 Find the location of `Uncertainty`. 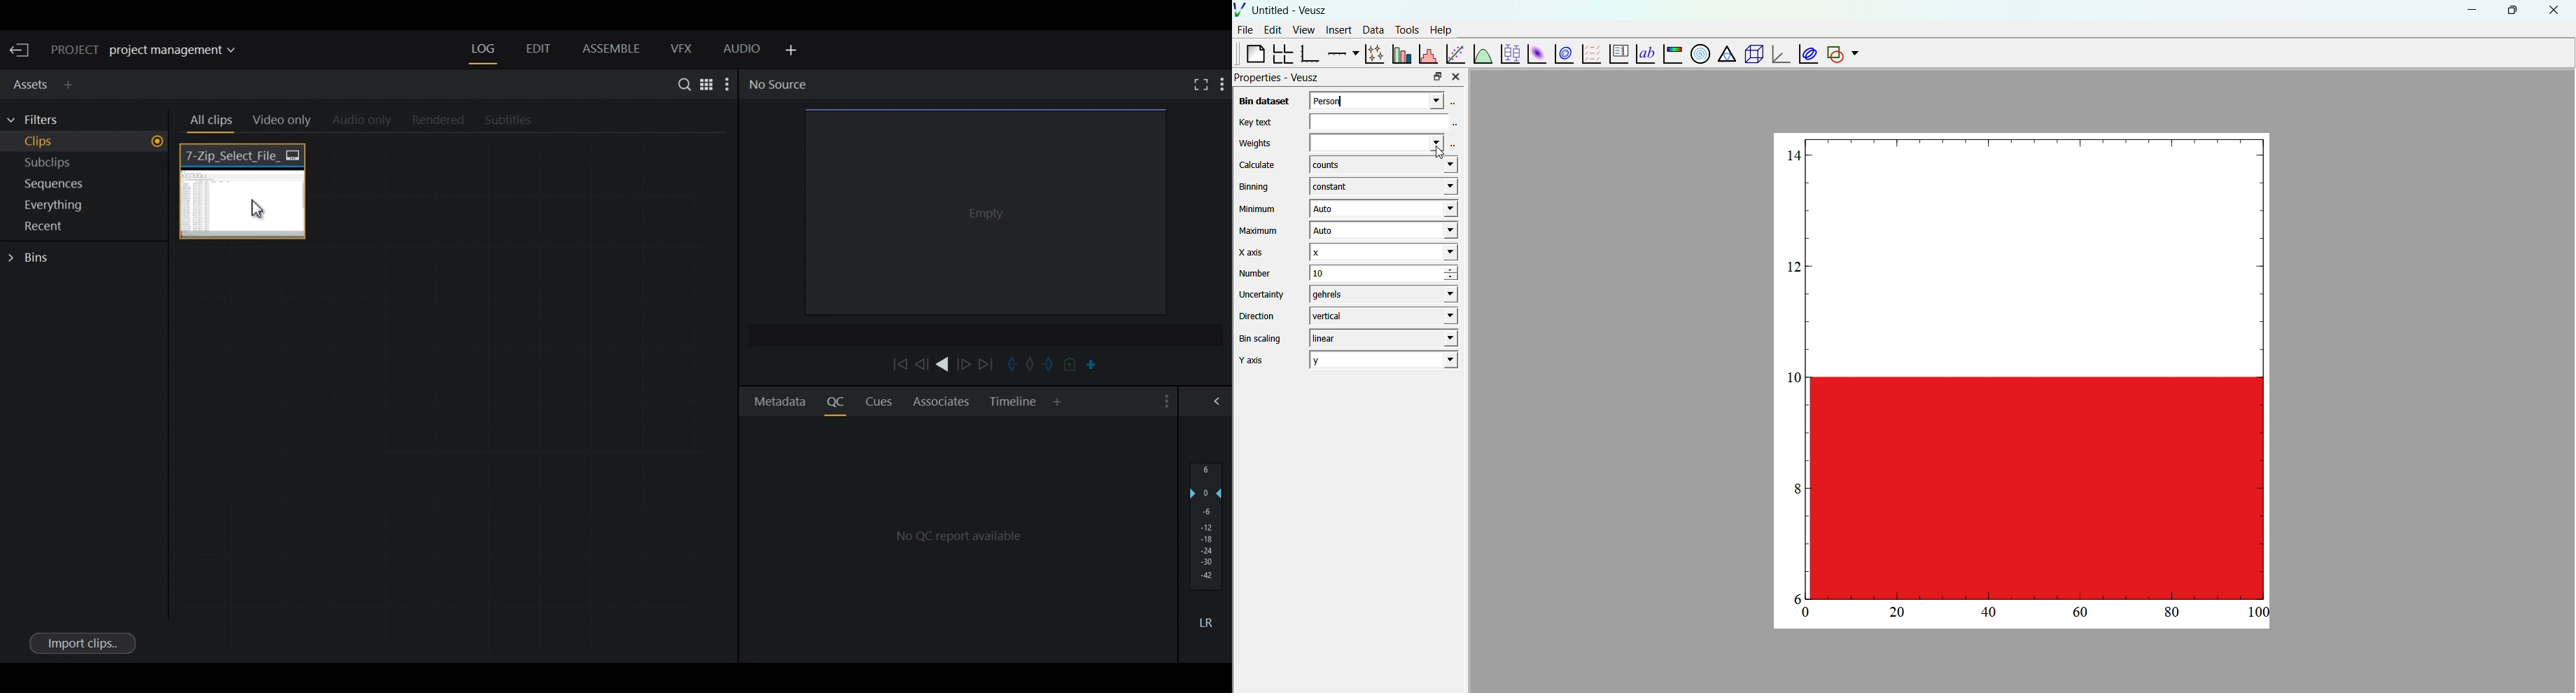

Uncertainty is located at coordinates (1263, 294).